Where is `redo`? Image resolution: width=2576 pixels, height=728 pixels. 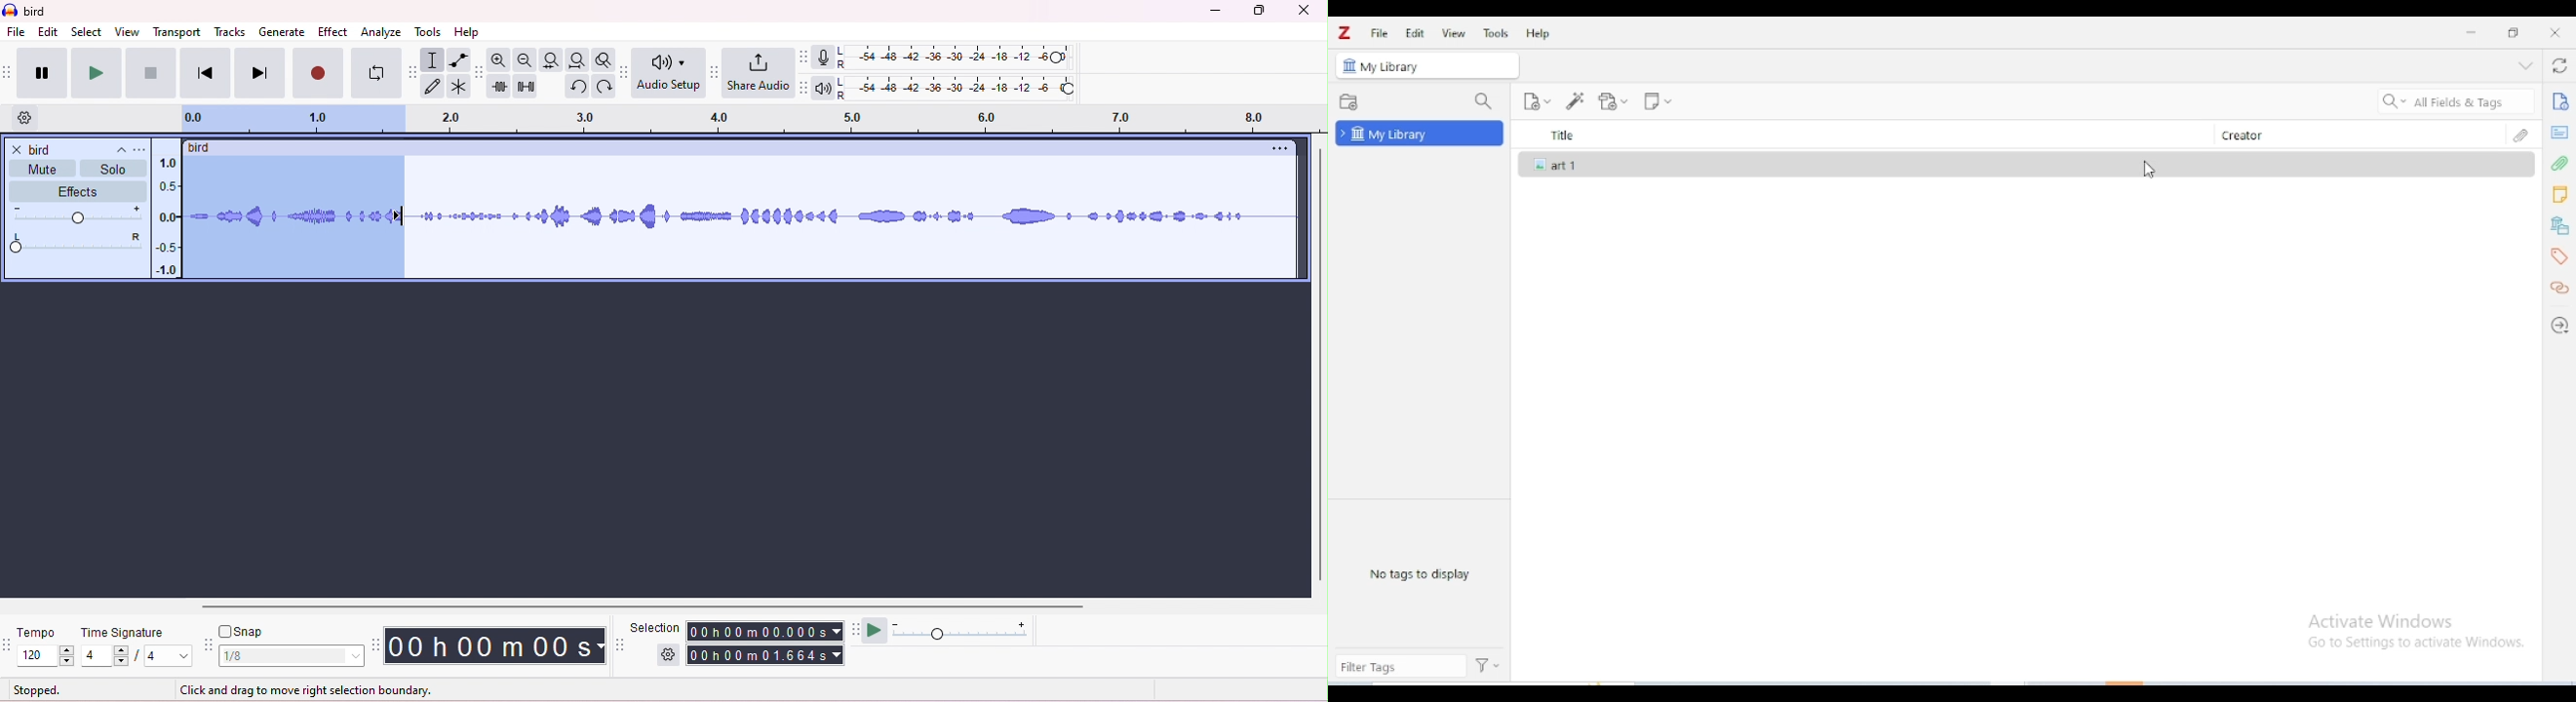 redo is located at coordinates (607, 88).